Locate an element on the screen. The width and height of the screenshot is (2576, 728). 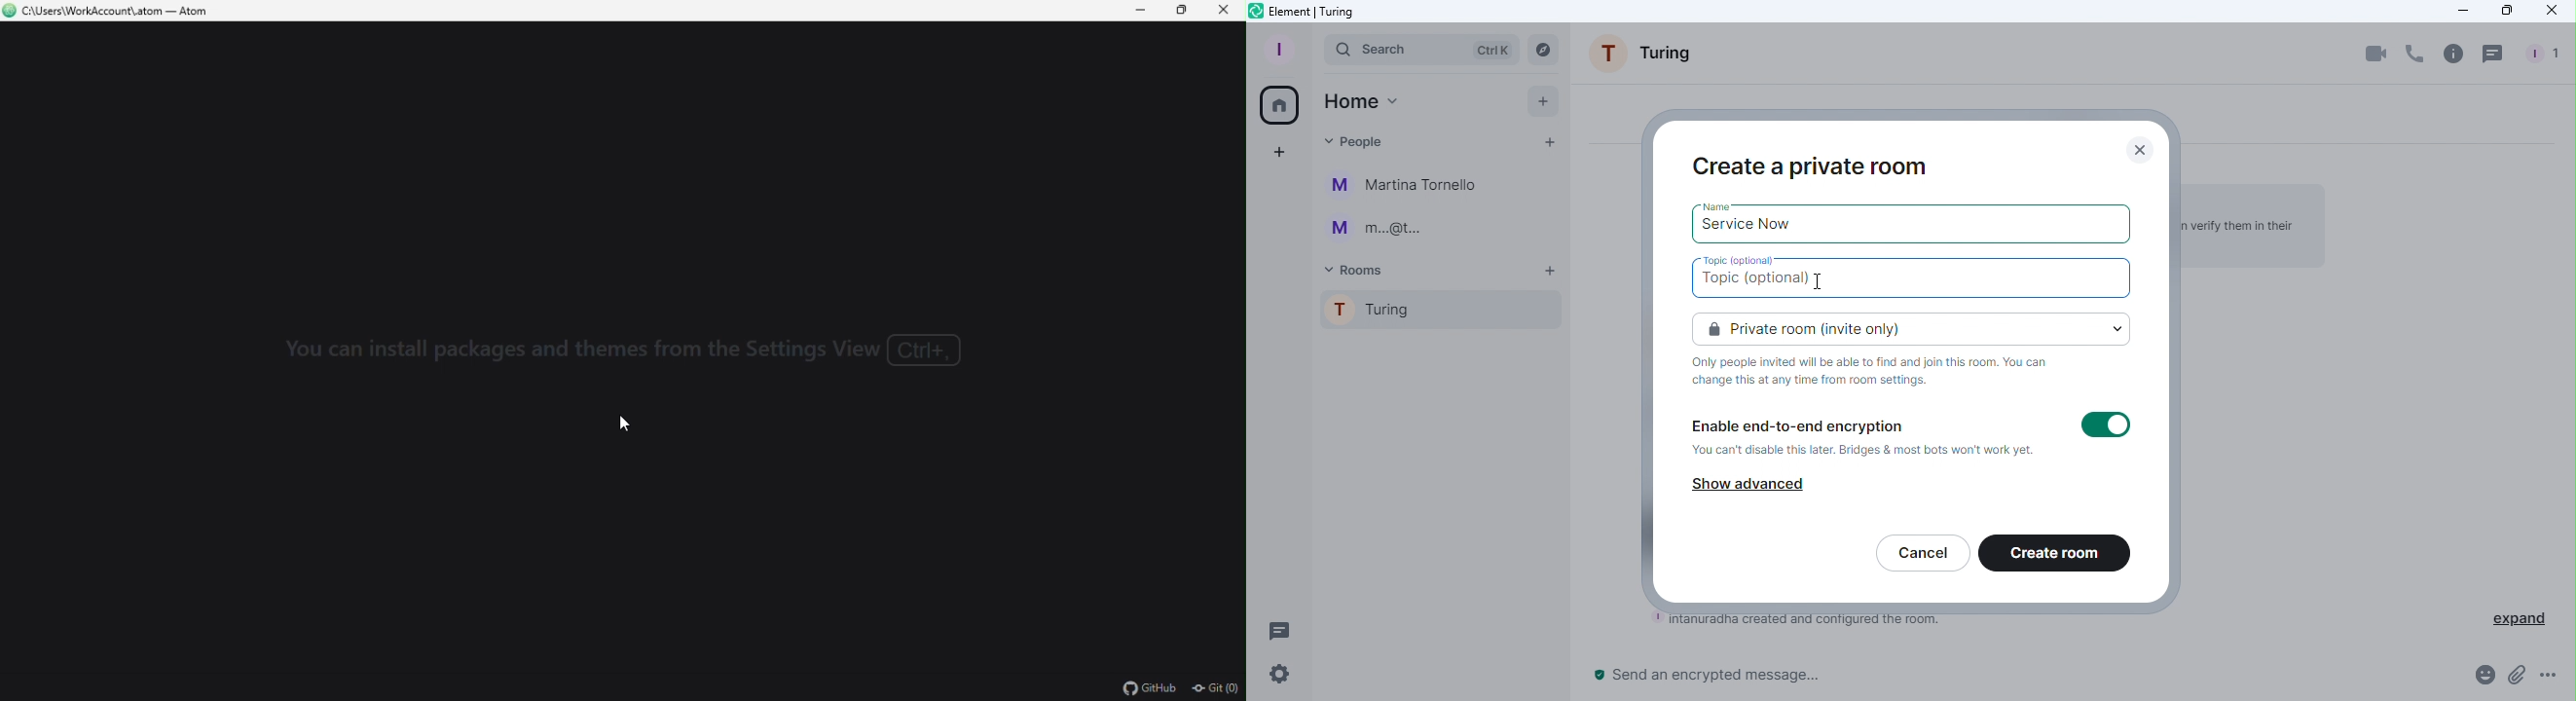
Video call is located at coordinates (2376, 53).